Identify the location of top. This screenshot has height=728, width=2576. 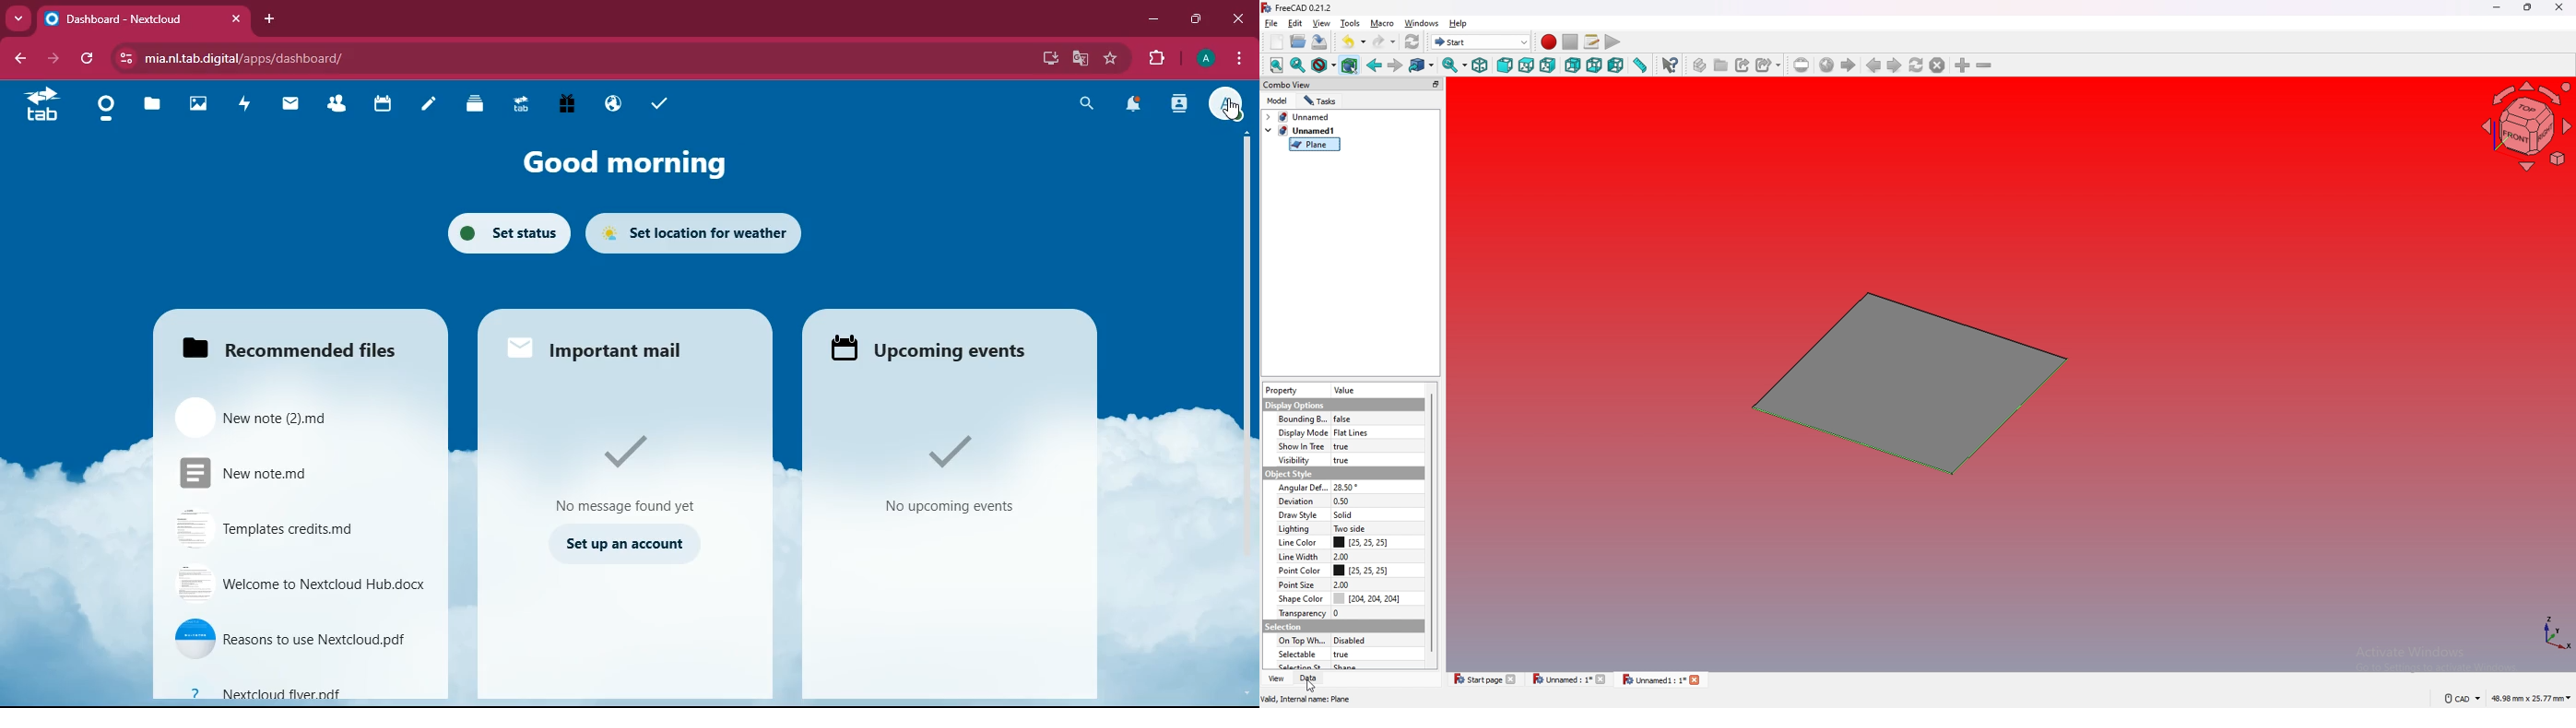
(1526, 66).